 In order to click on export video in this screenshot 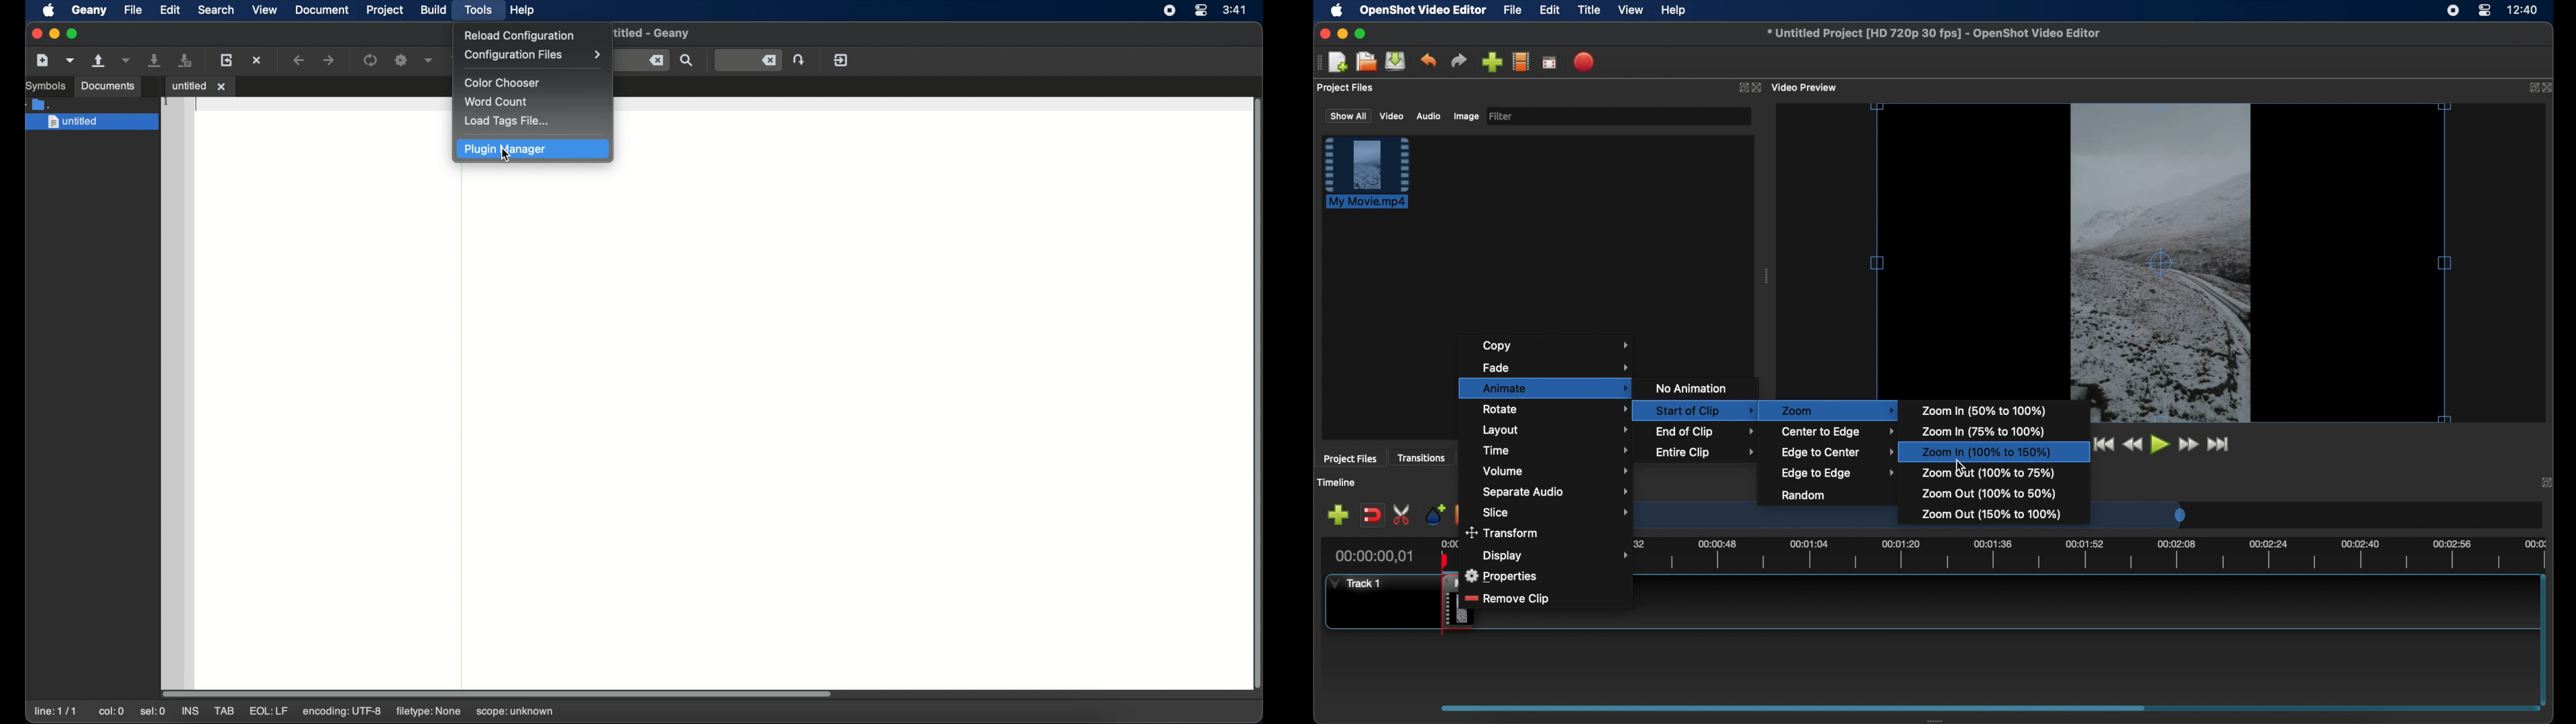, I will do `click(1585, 62)`.